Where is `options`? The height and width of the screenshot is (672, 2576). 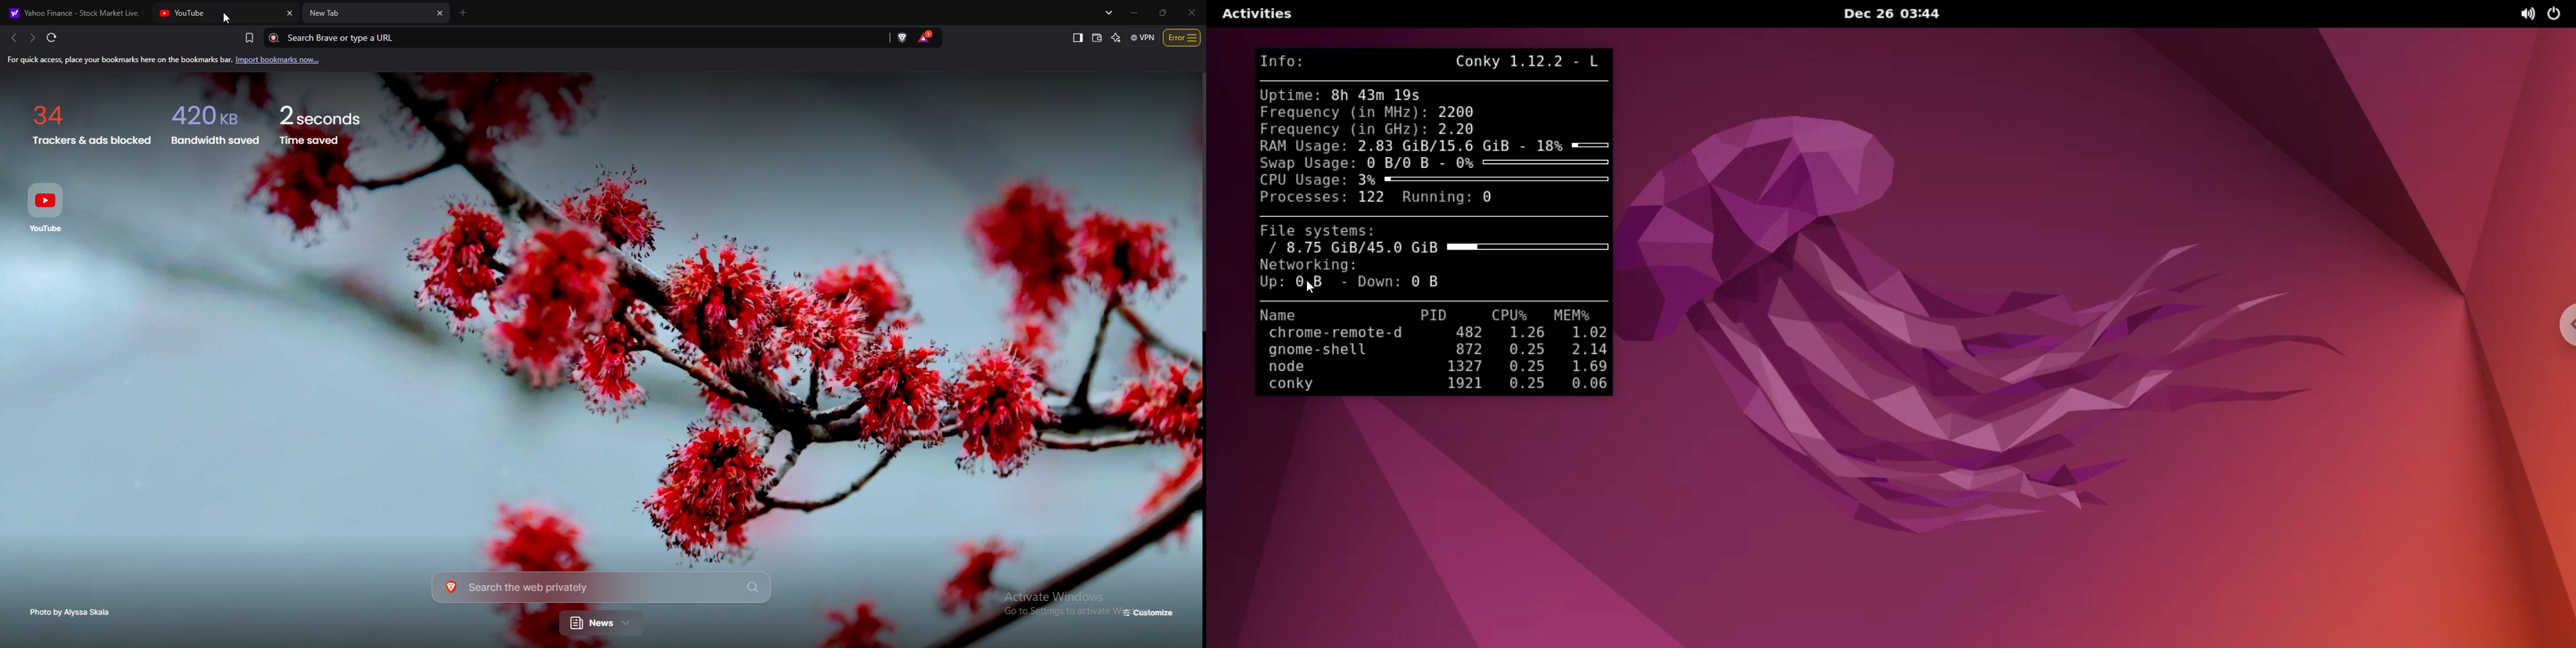 options is located at coordinates (1183, 37).